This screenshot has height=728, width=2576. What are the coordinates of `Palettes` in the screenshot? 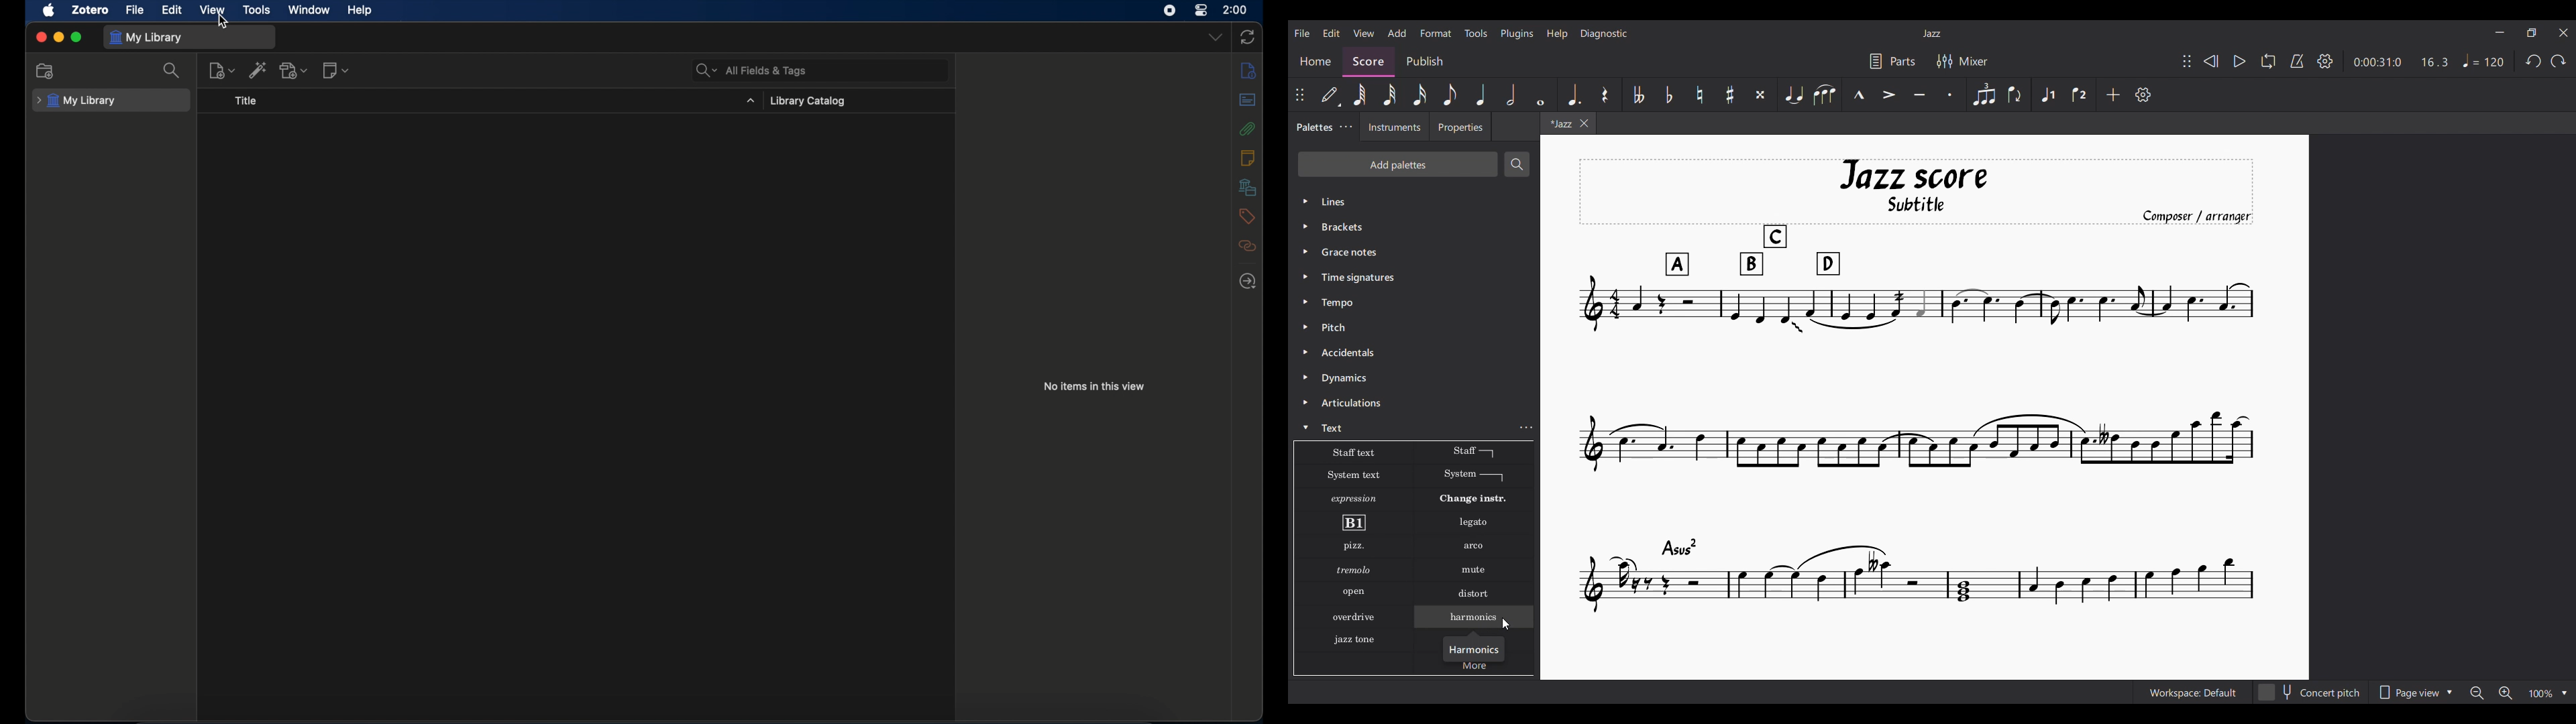 It's located at (1313, 129).